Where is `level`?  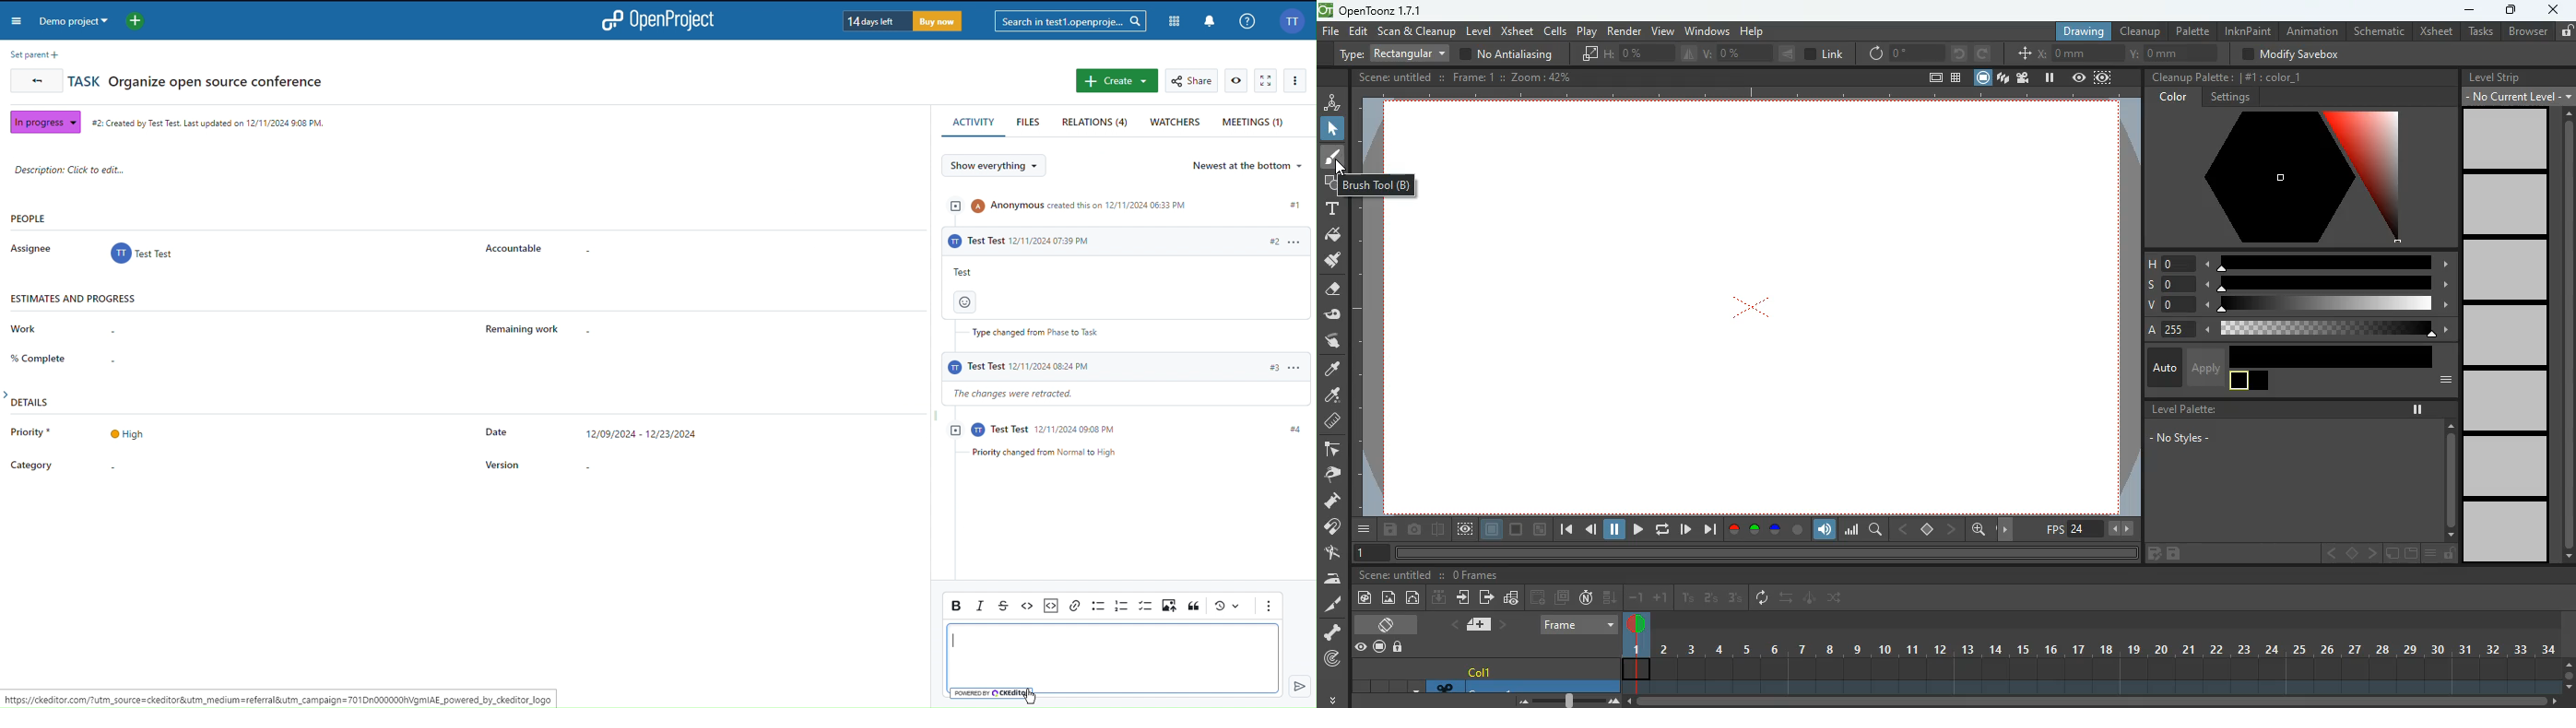 level is located at coordinates (1478, 31).